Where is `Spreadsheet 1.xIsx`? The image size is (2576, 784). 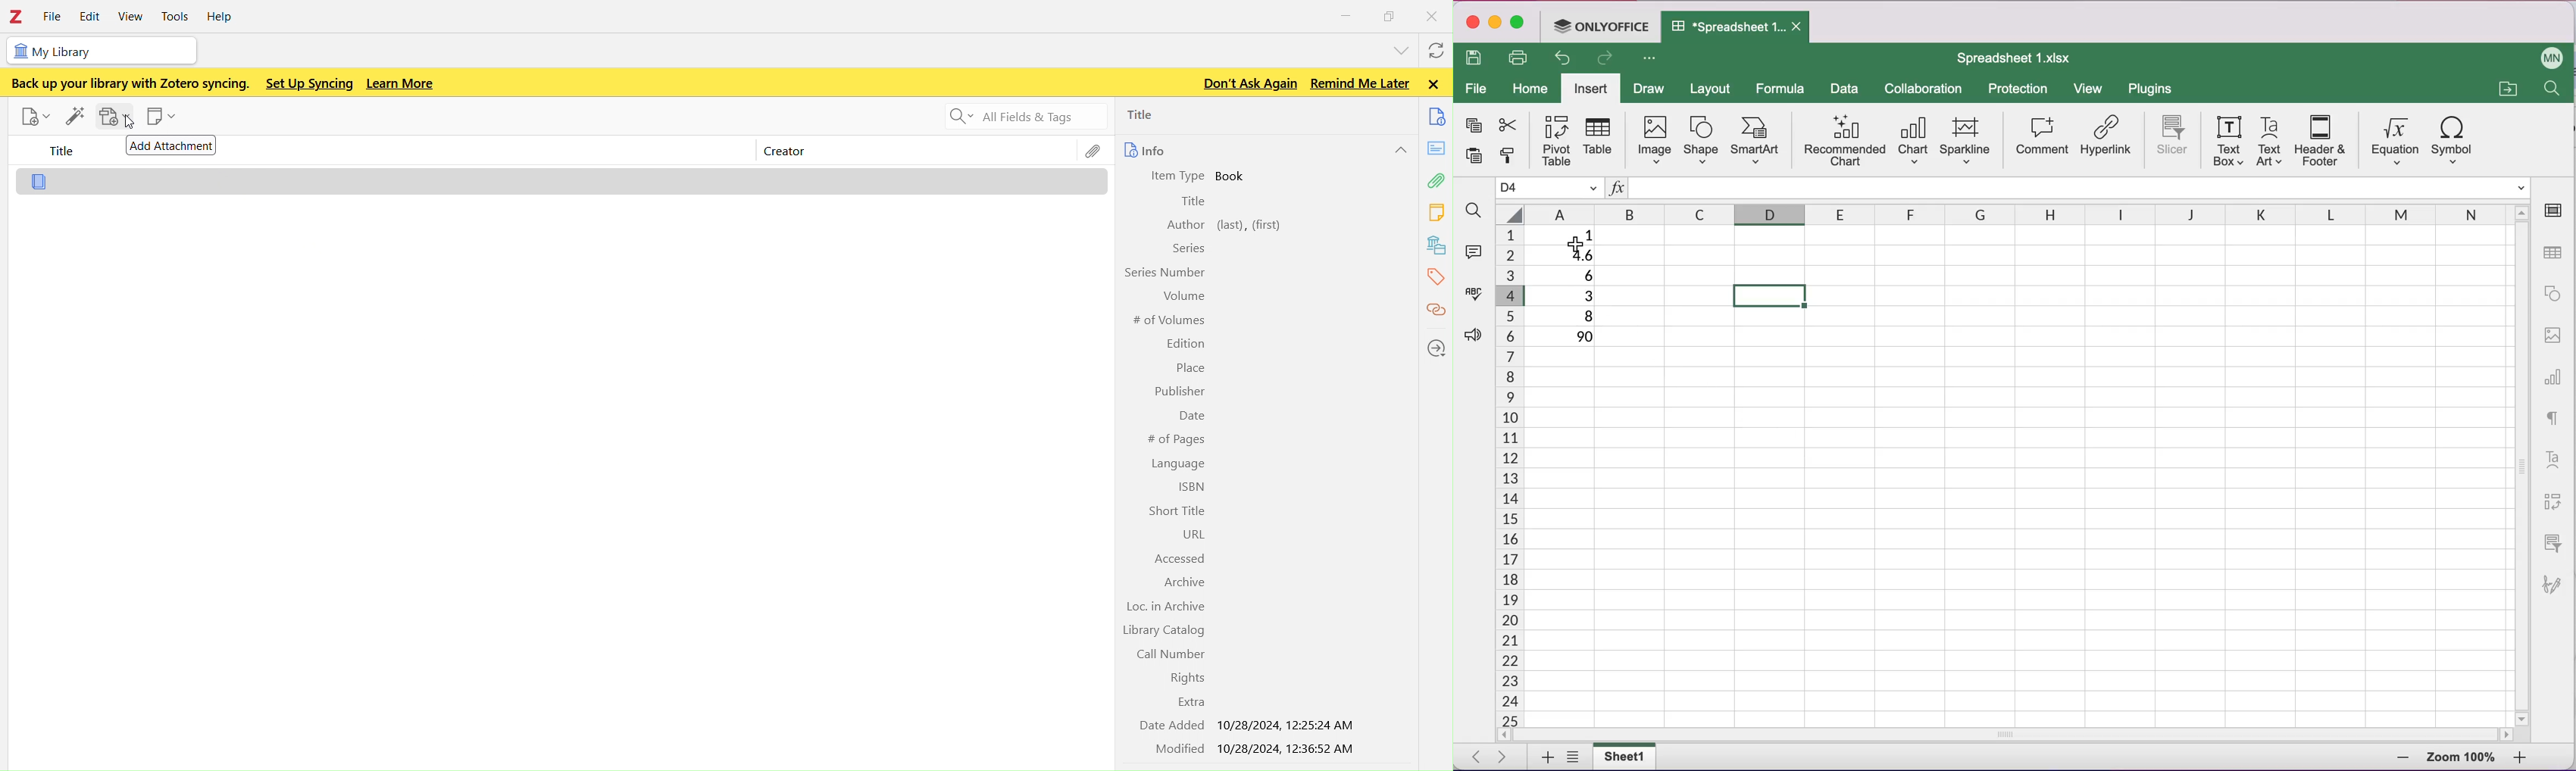 Spreadsheet 1.xIsx is located at coordinates (1729, 28).